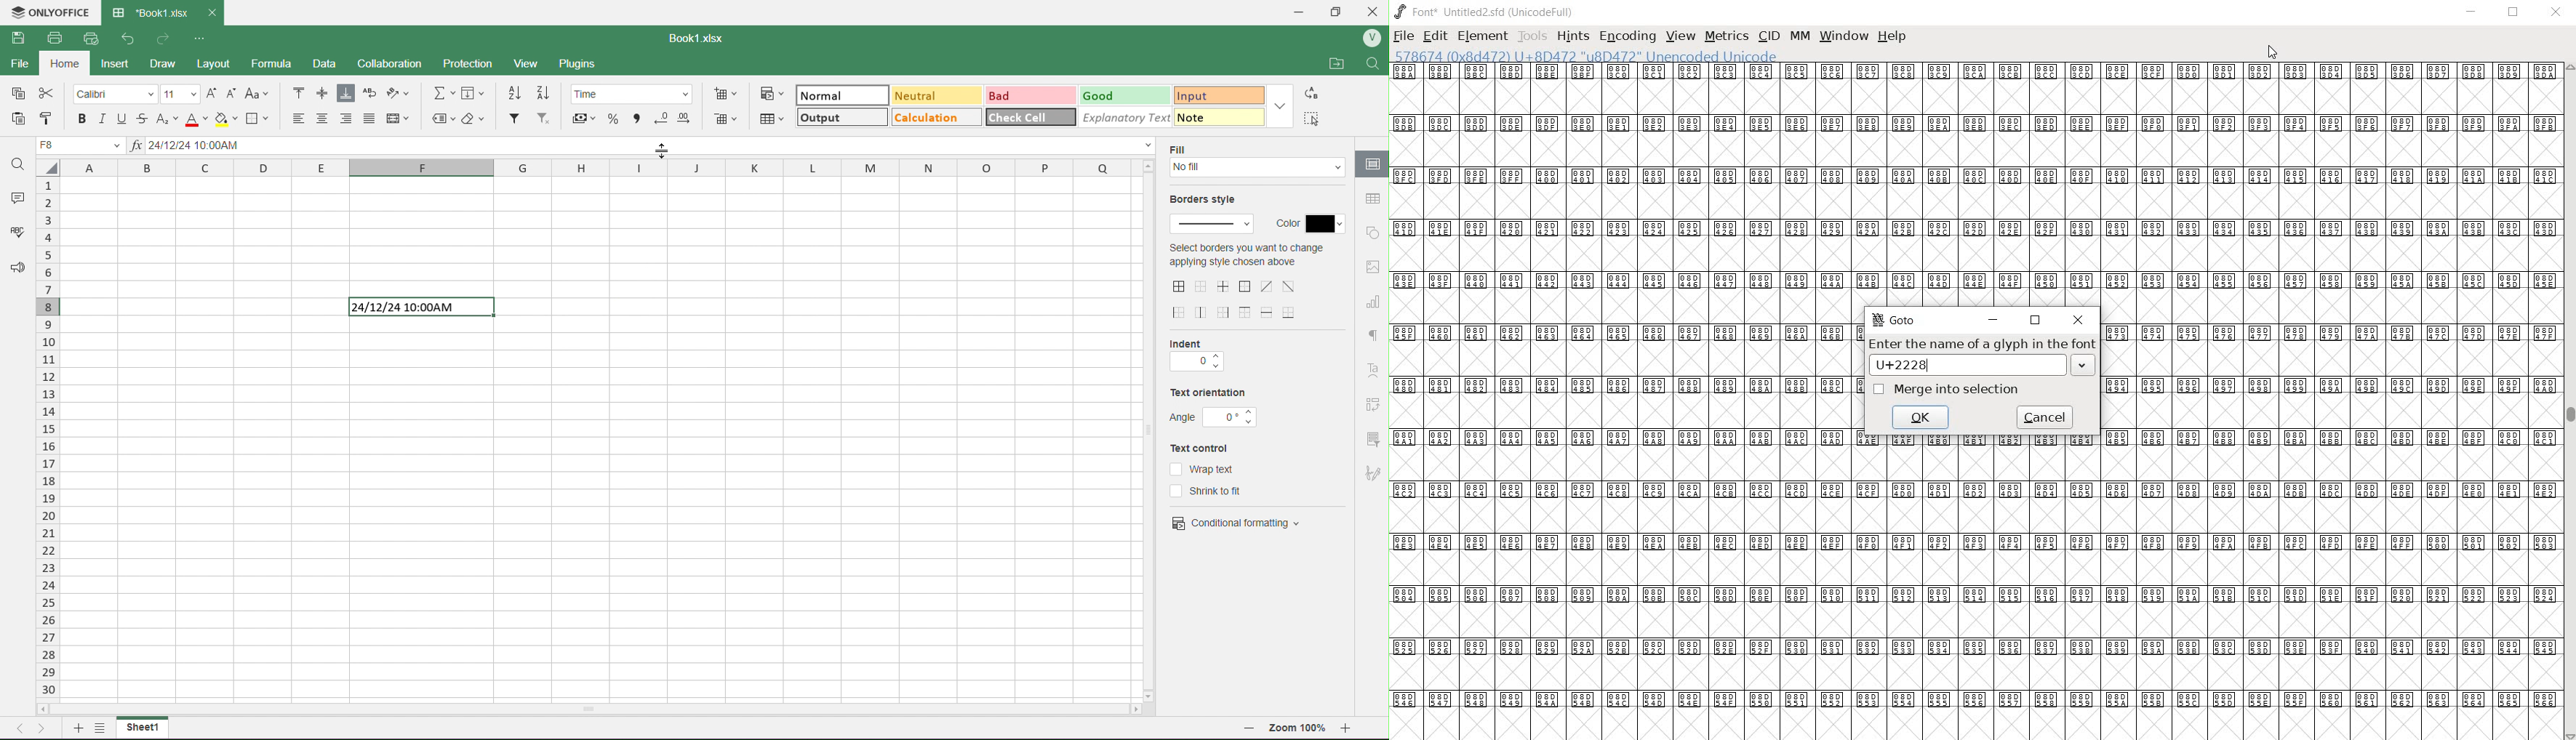 The height and width of the screenshot is (756, 2576). Describe the element at coordinates (49, 451) in the screenshot. I see `Rows Number` at that location.